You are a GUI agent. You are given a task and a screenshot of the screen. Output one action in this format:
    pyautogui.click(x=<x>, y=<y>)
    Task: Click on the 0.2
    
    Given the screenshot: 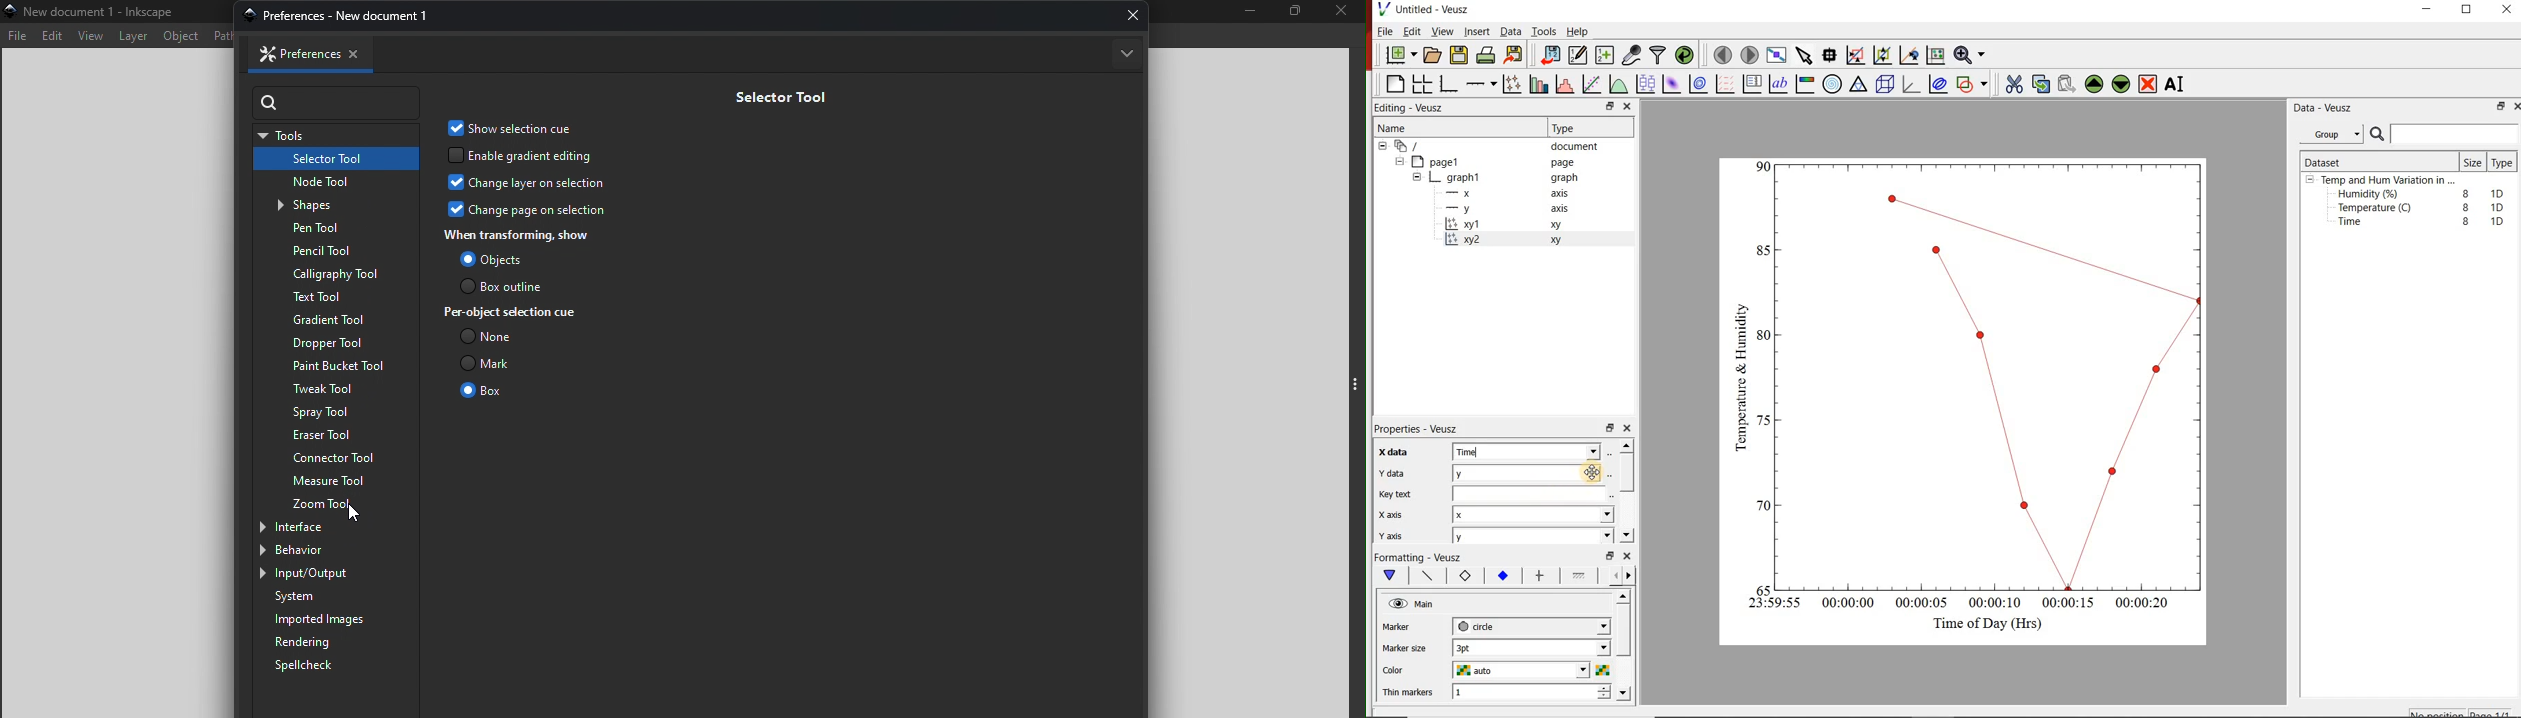 What is the action you would take?
    pyautogui.click(x=1759, y=505)
    